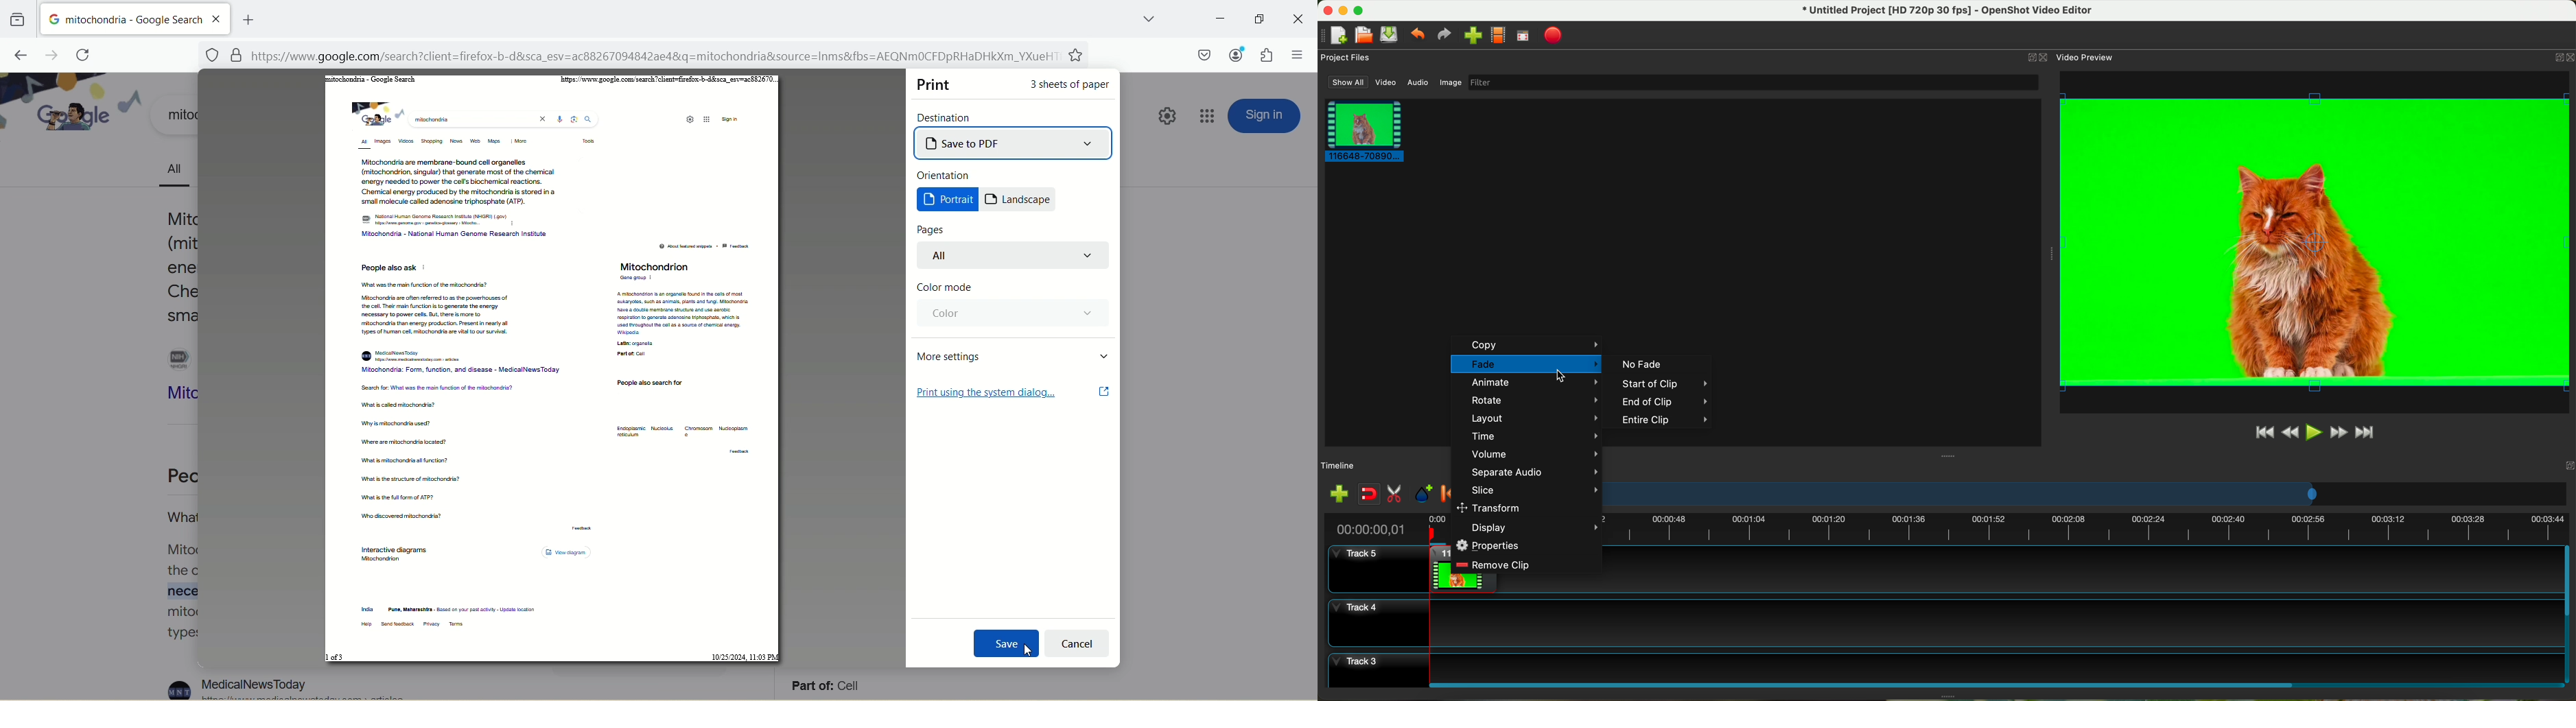  What do you see at coordinates (1208, 116) in the screenshot?
I see `google apps` at bounding box center [1208, 116].